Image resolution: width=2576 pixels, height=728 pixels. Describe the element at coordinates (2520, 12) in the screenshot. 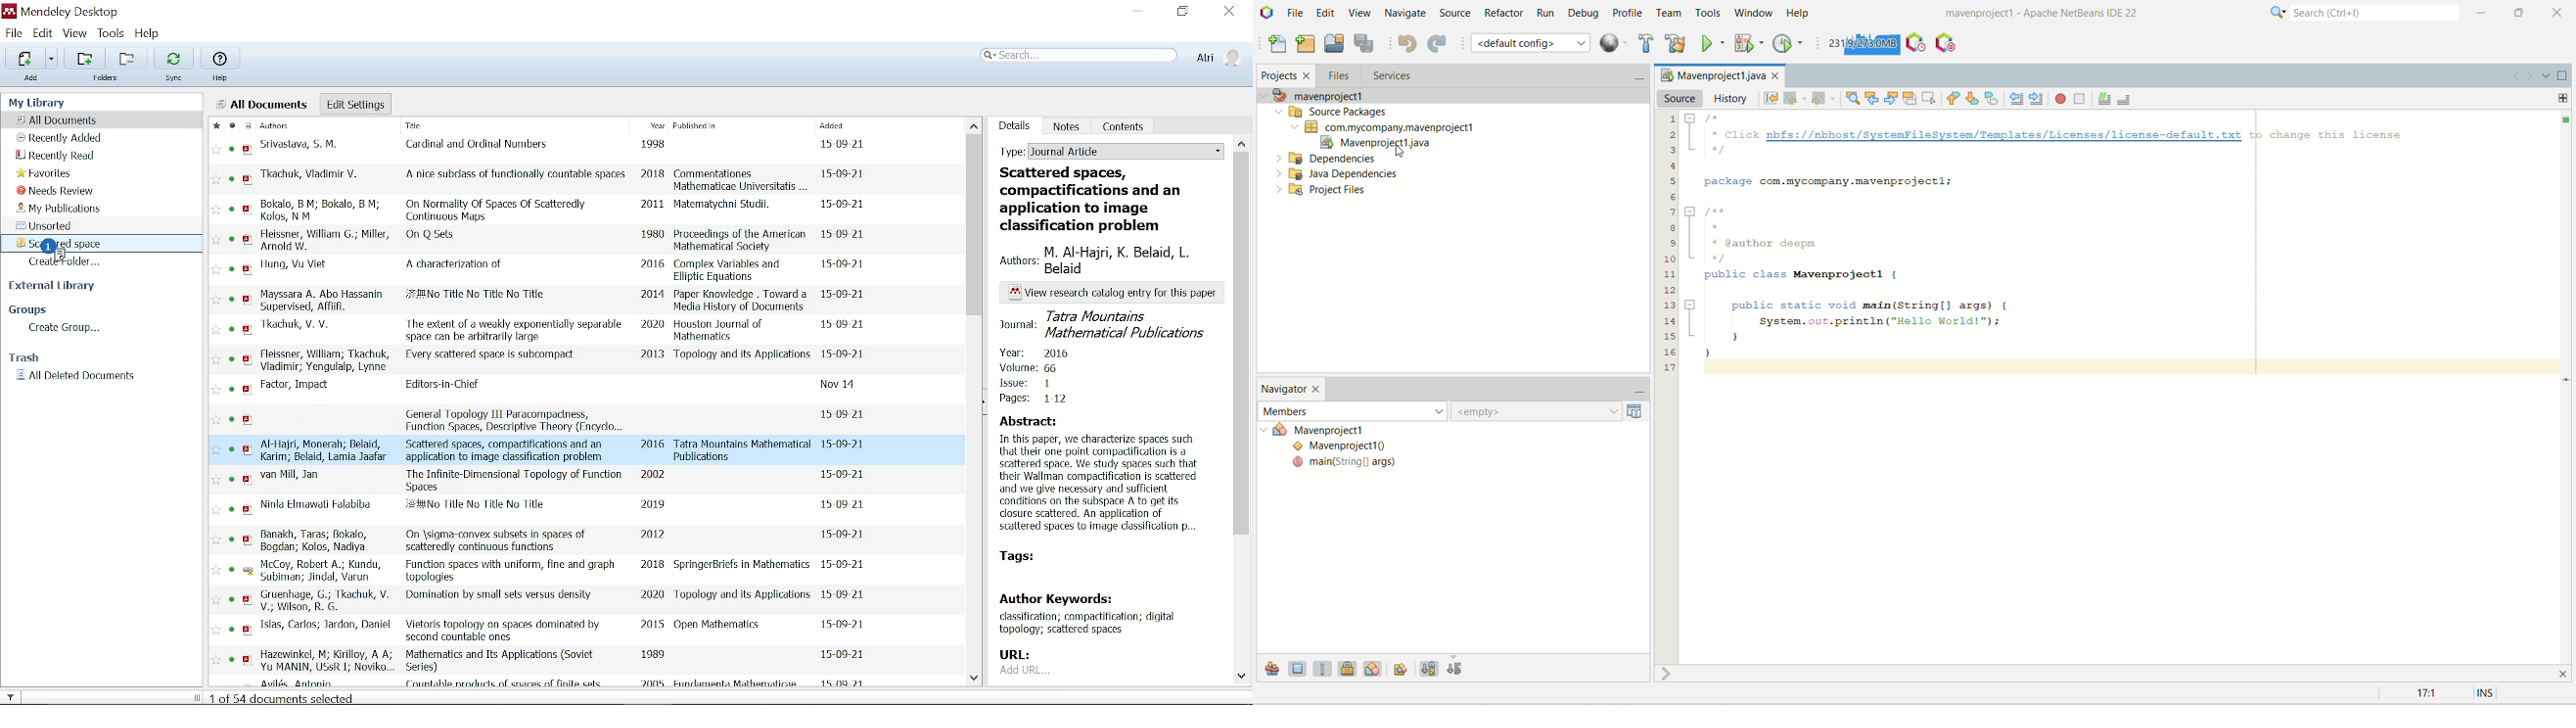

I see `maximize` at that location.